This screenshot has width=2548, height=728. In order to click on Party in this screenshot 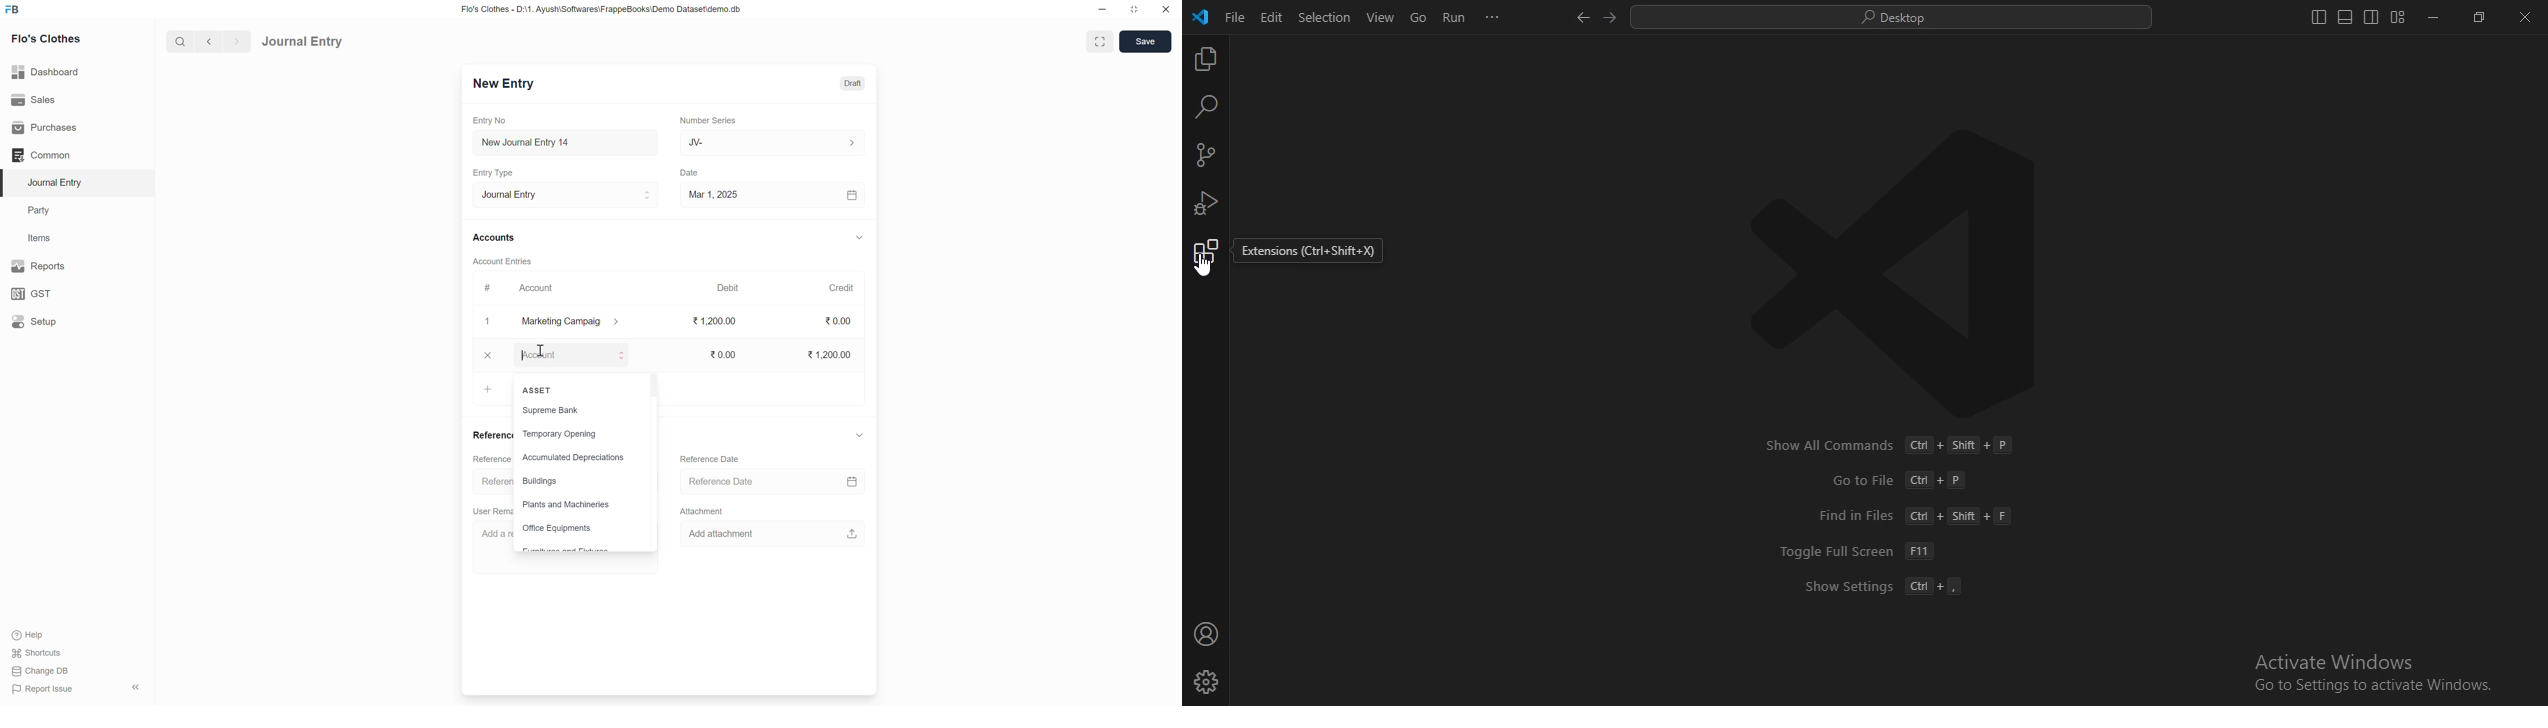, I will do `click(42, 211)`.